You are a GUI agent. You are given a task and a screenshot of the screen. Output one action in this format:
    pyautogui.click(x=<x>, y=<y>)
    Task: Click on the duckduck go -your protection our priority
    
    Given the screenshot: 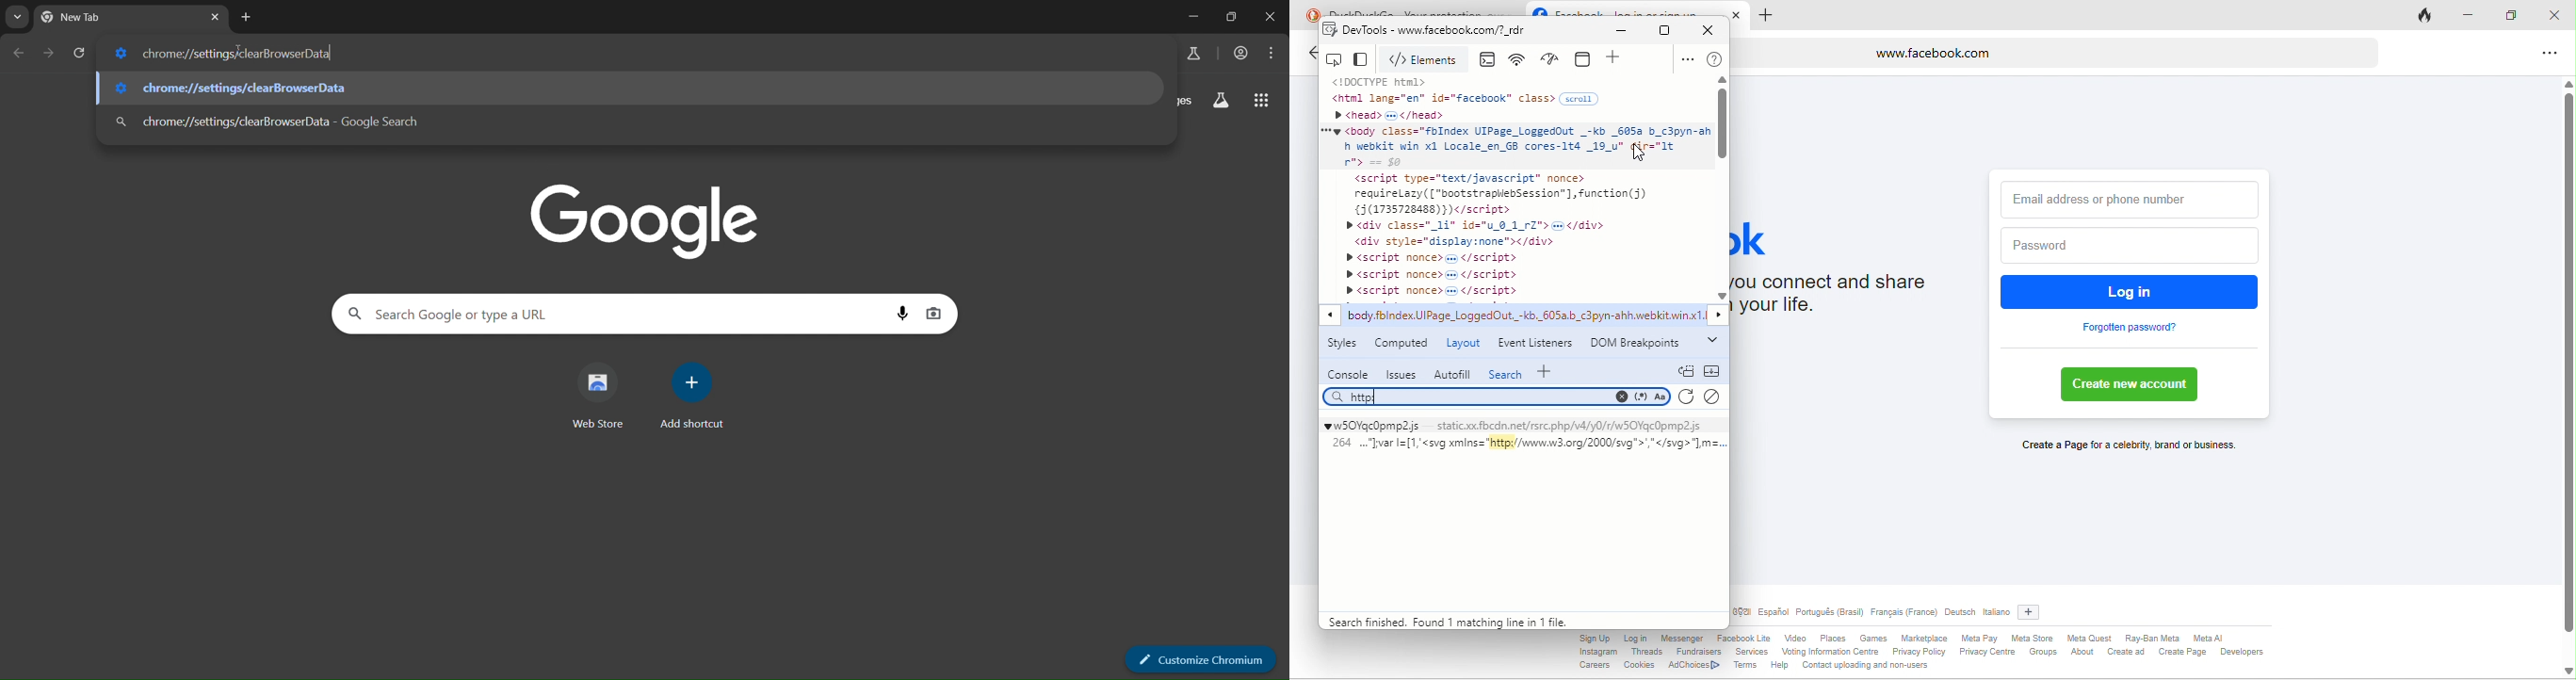 What is the action you would take?
    pyautogui.click(x=1425, y=9)
    